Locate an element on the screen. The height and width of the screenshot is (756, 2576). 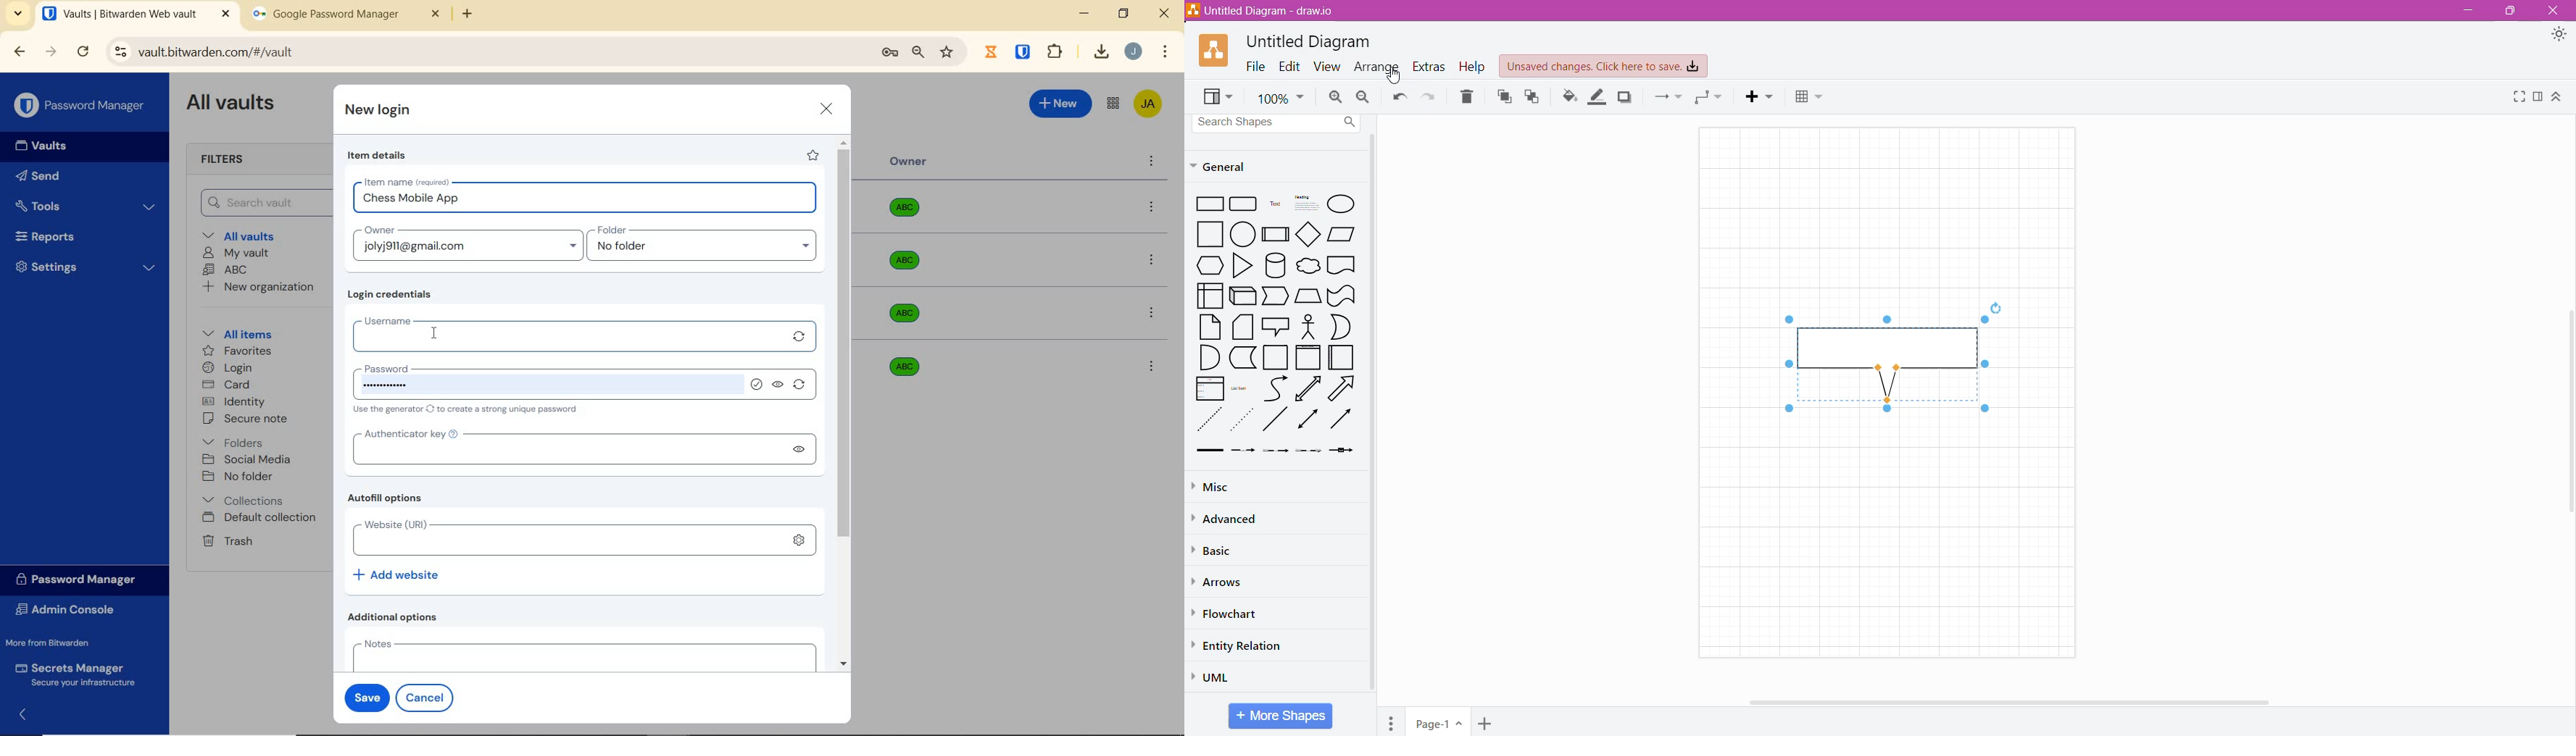
General is located at coordinates (1228, 166).